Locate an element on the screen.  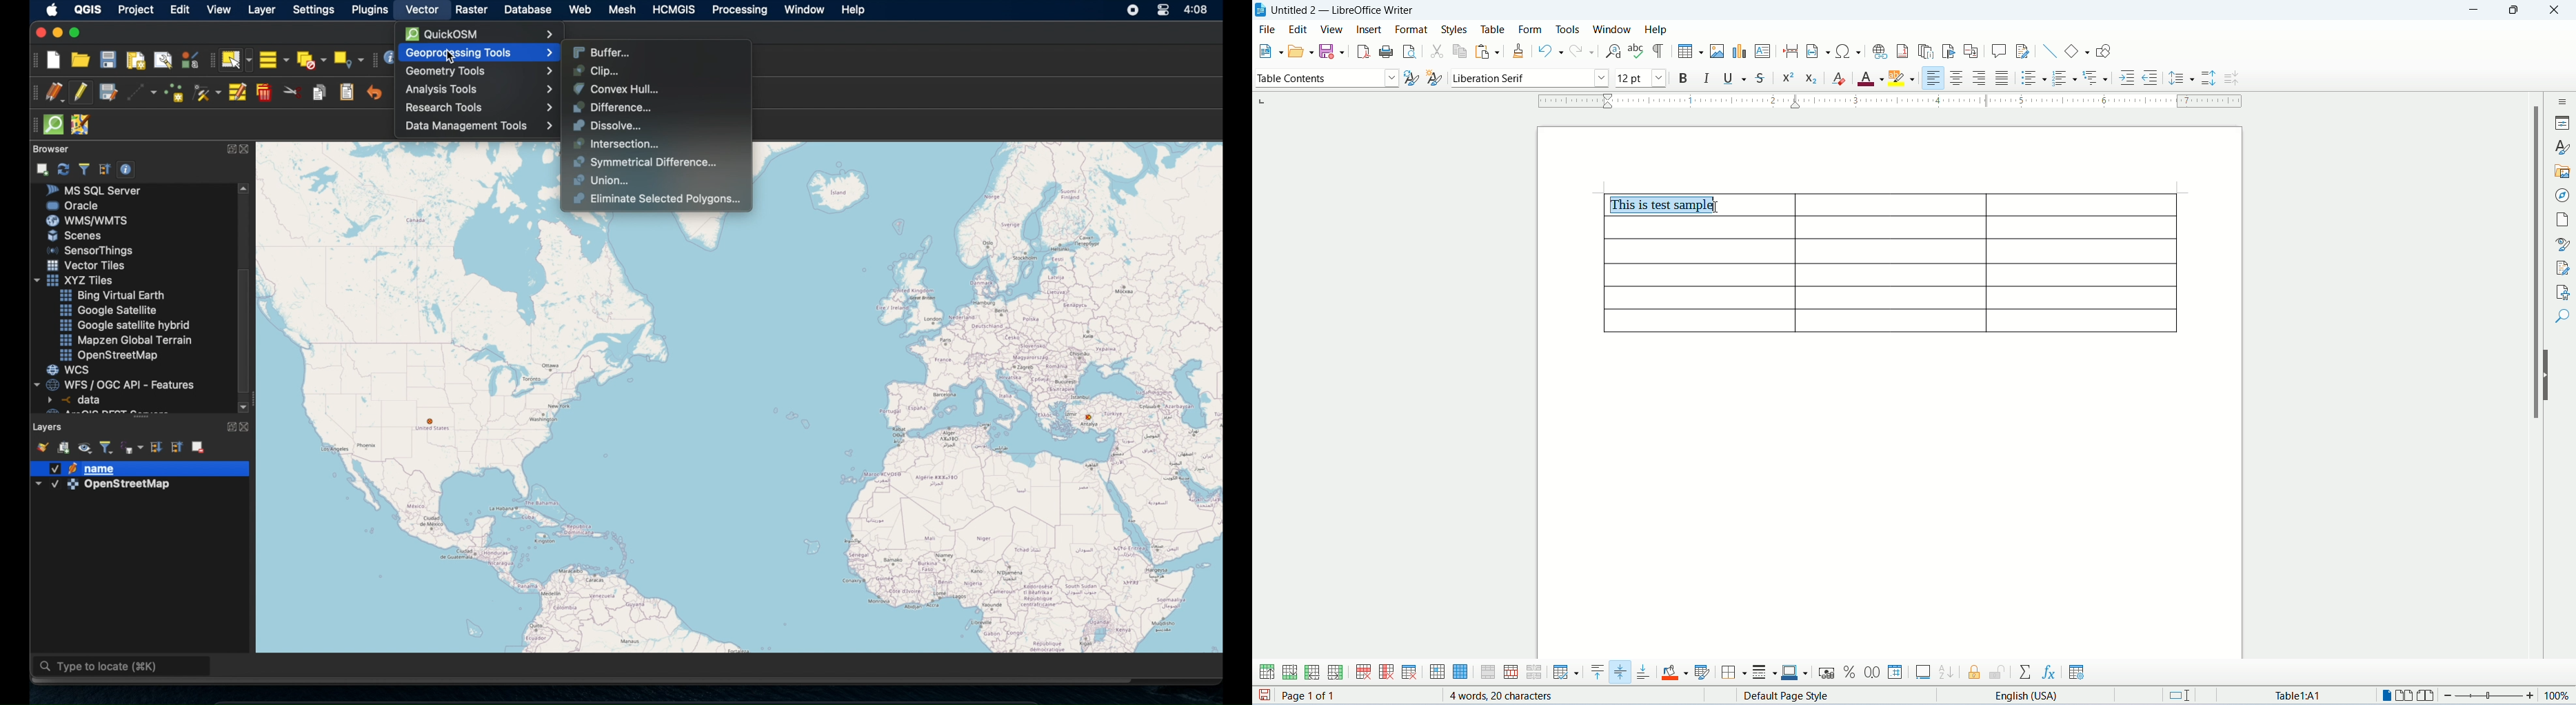
QGIS is located at coordinates (87, 8).